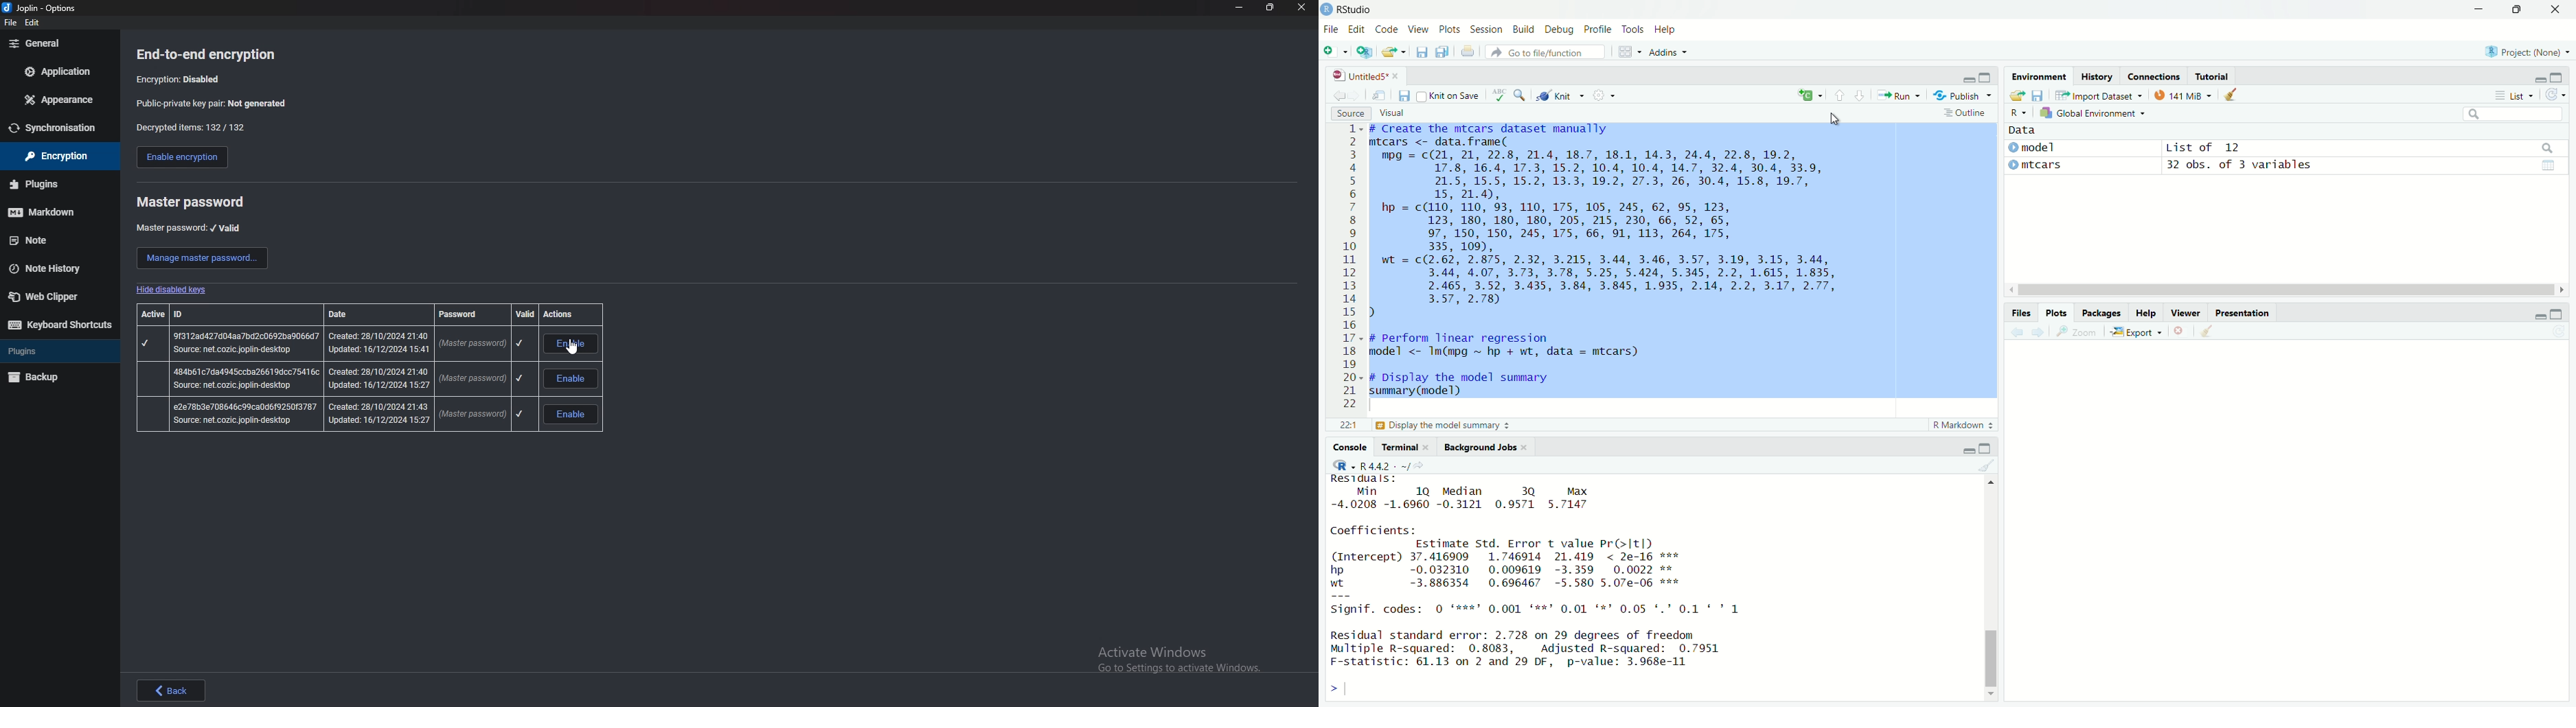  I want to click on visual, so click(1392, 112).